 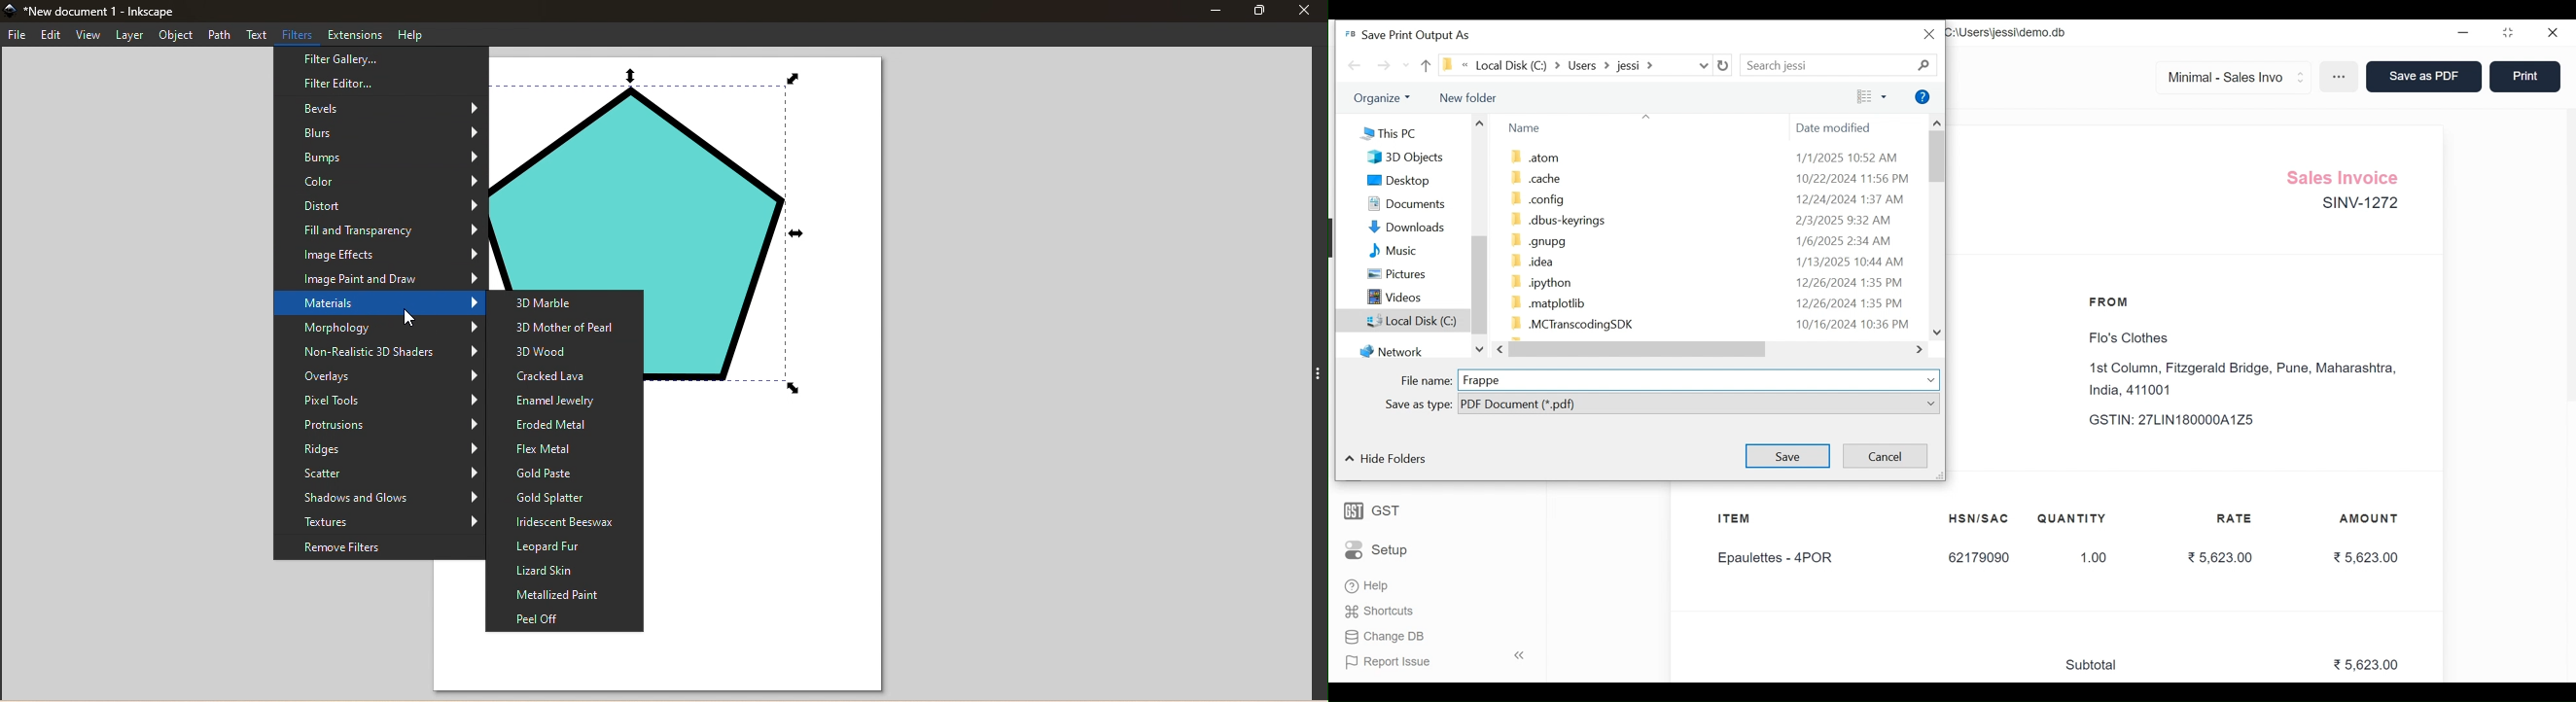 What do you see at coordinates (1703, 66) in the screenshot?
I see `Expand` at bounding box center [1703, 66].